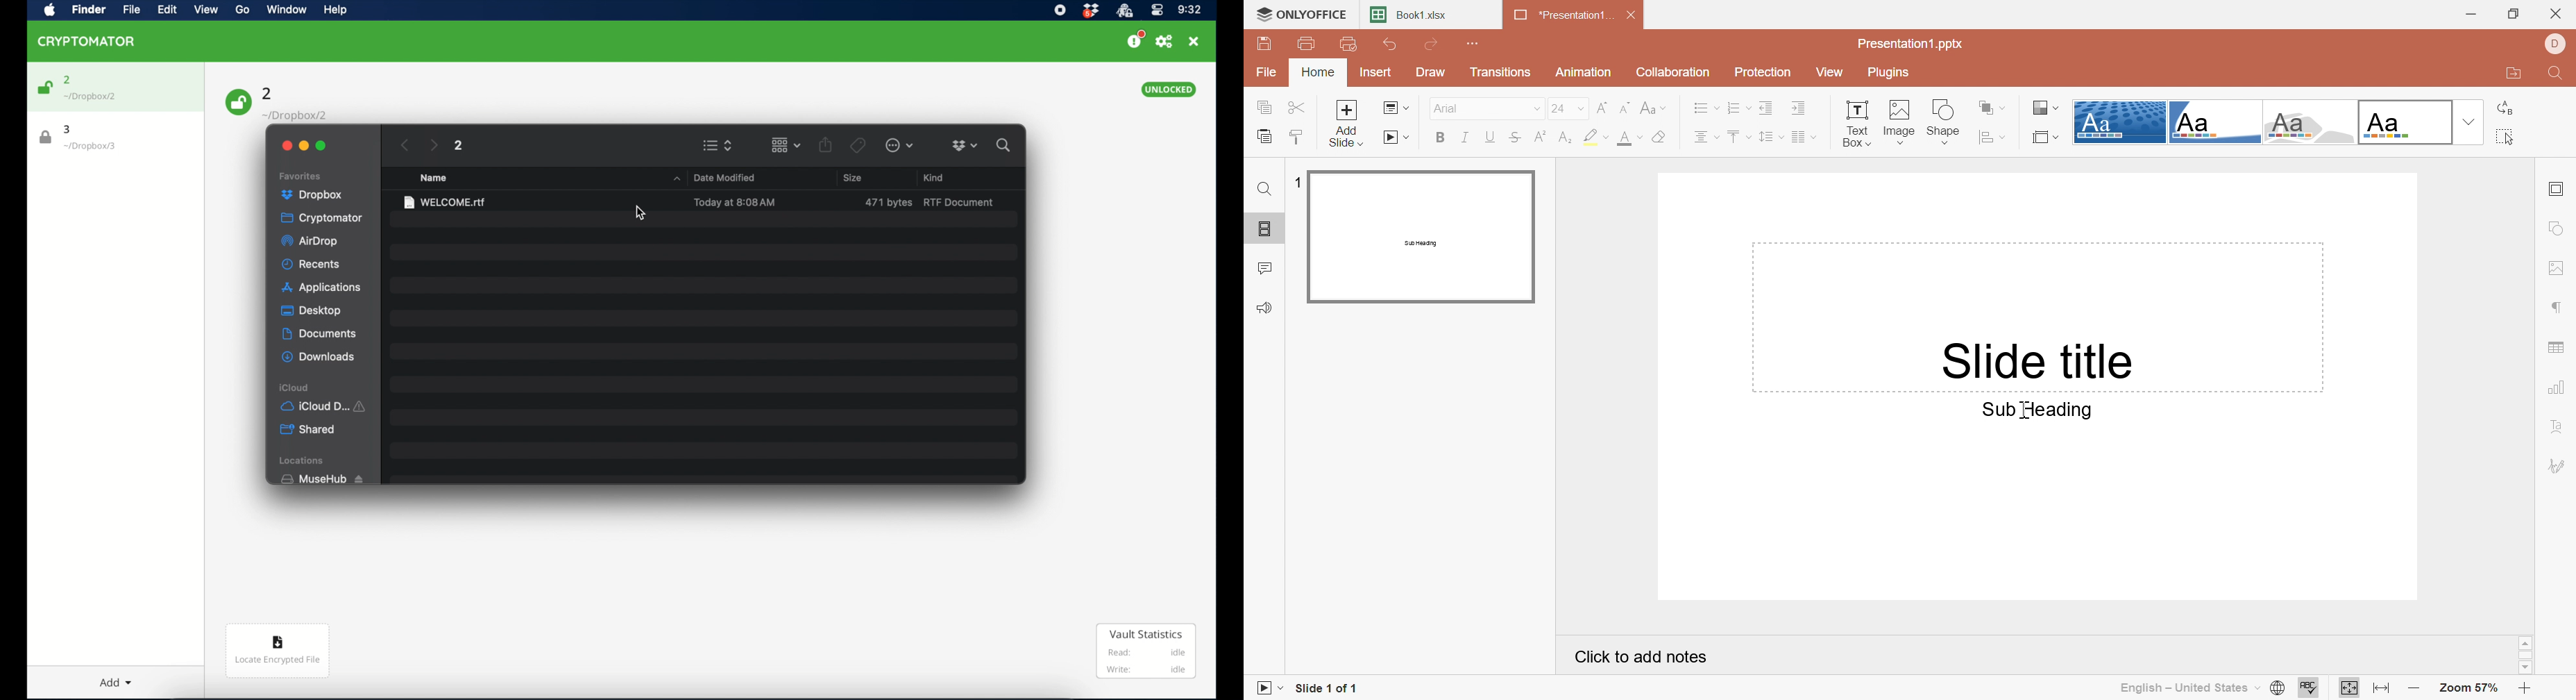 The height and width of the screenshot is (700, 2576). What do you see at coordinates (1266, 72) in the screenshot?
I see `File` at bounding box center [1266, 72].